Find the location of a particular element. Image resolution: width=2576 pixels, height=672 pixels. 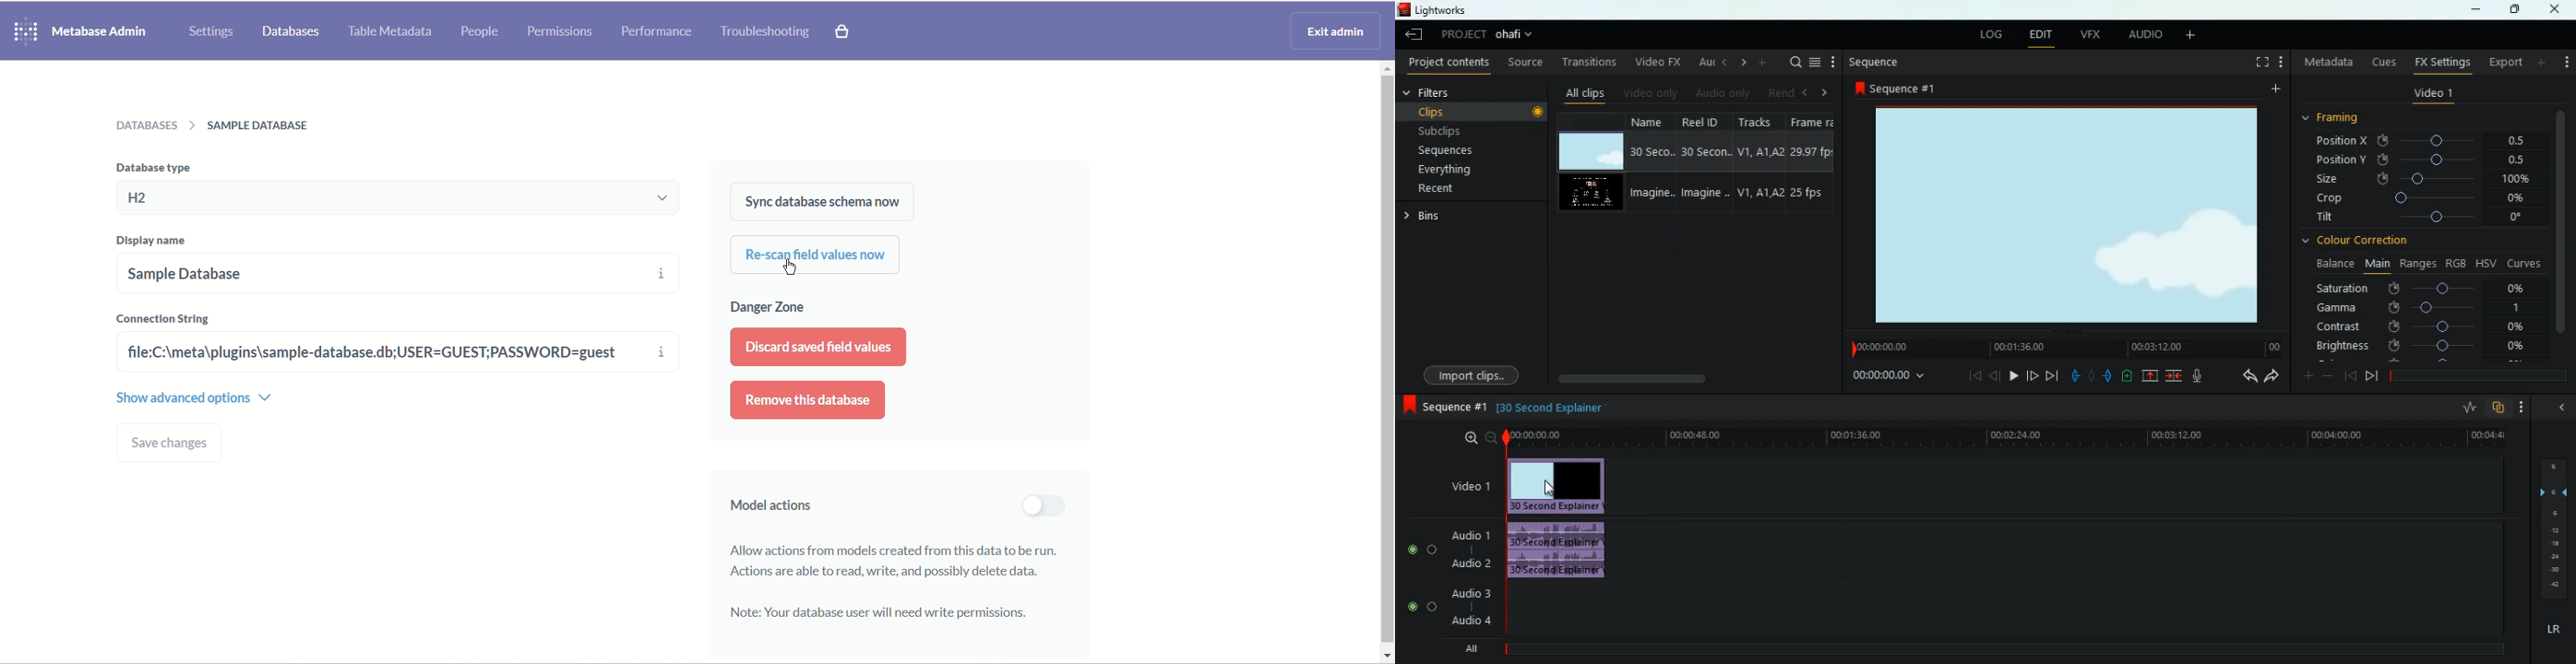

beggining is located at coordinates (1969, 377).